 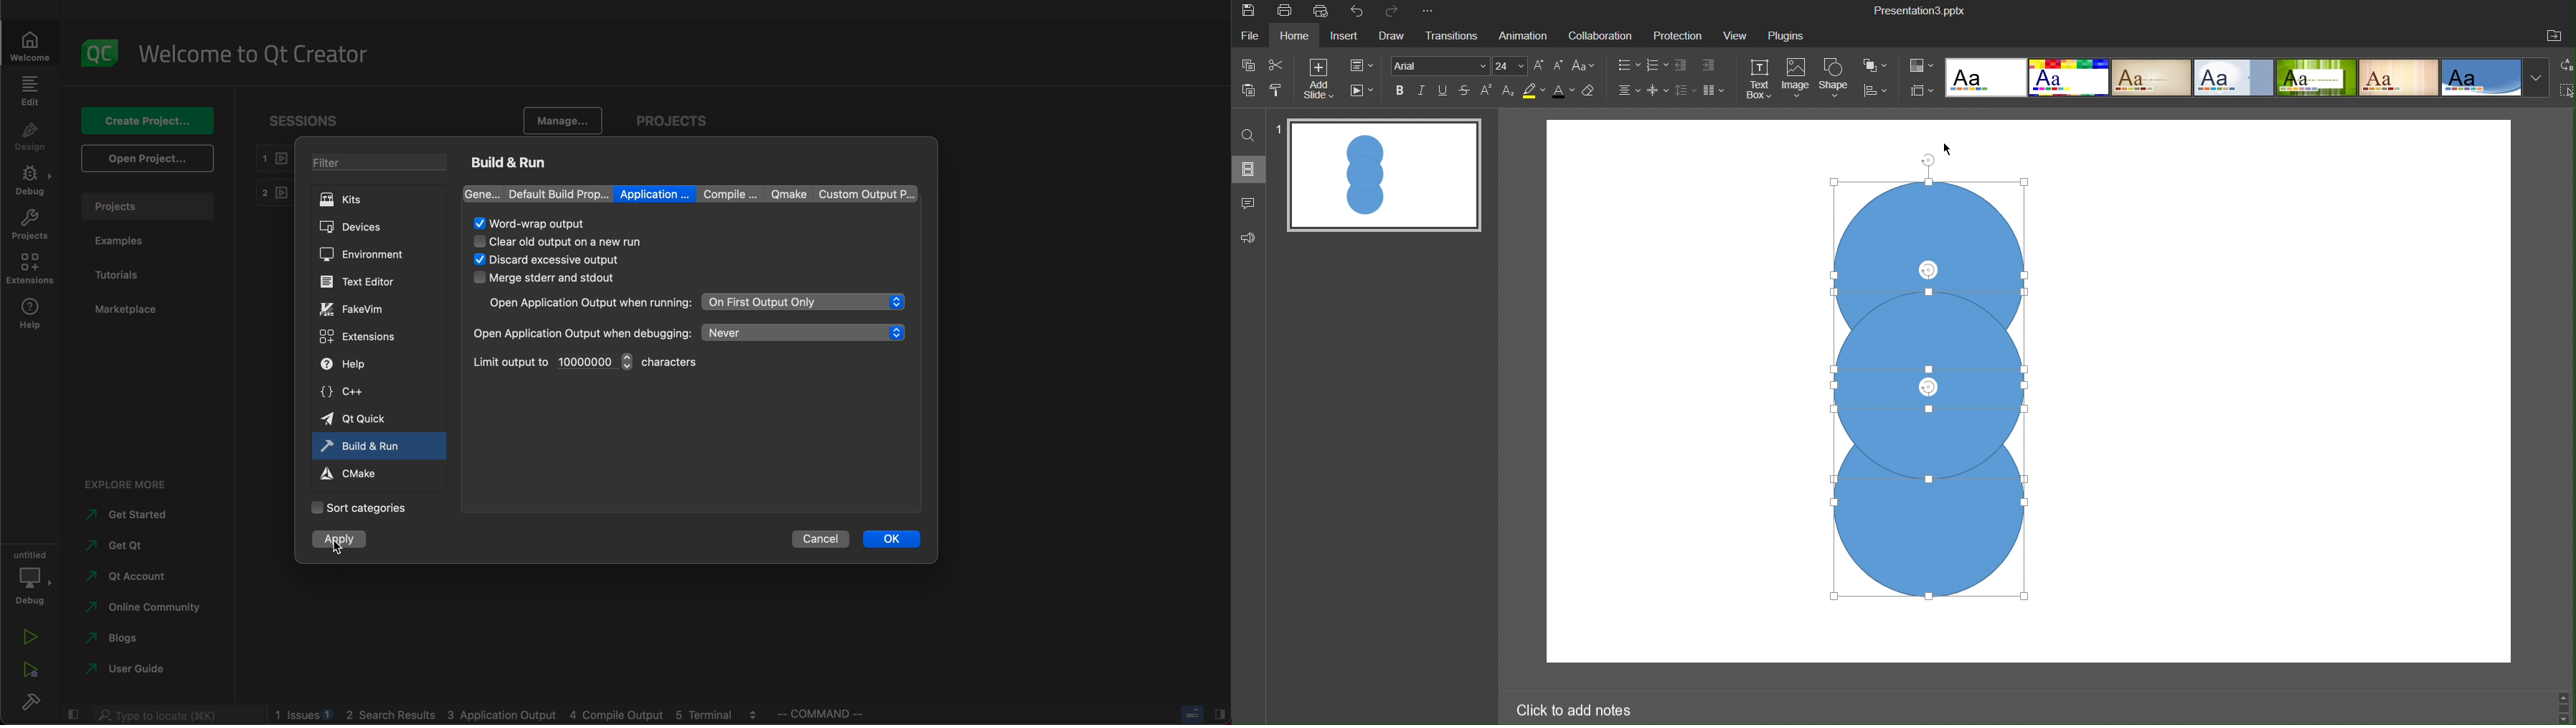 What do you see at coordinates (1279, 95) in the screenshot?
I see `Copy Style` at bounding box center [1279, 95].